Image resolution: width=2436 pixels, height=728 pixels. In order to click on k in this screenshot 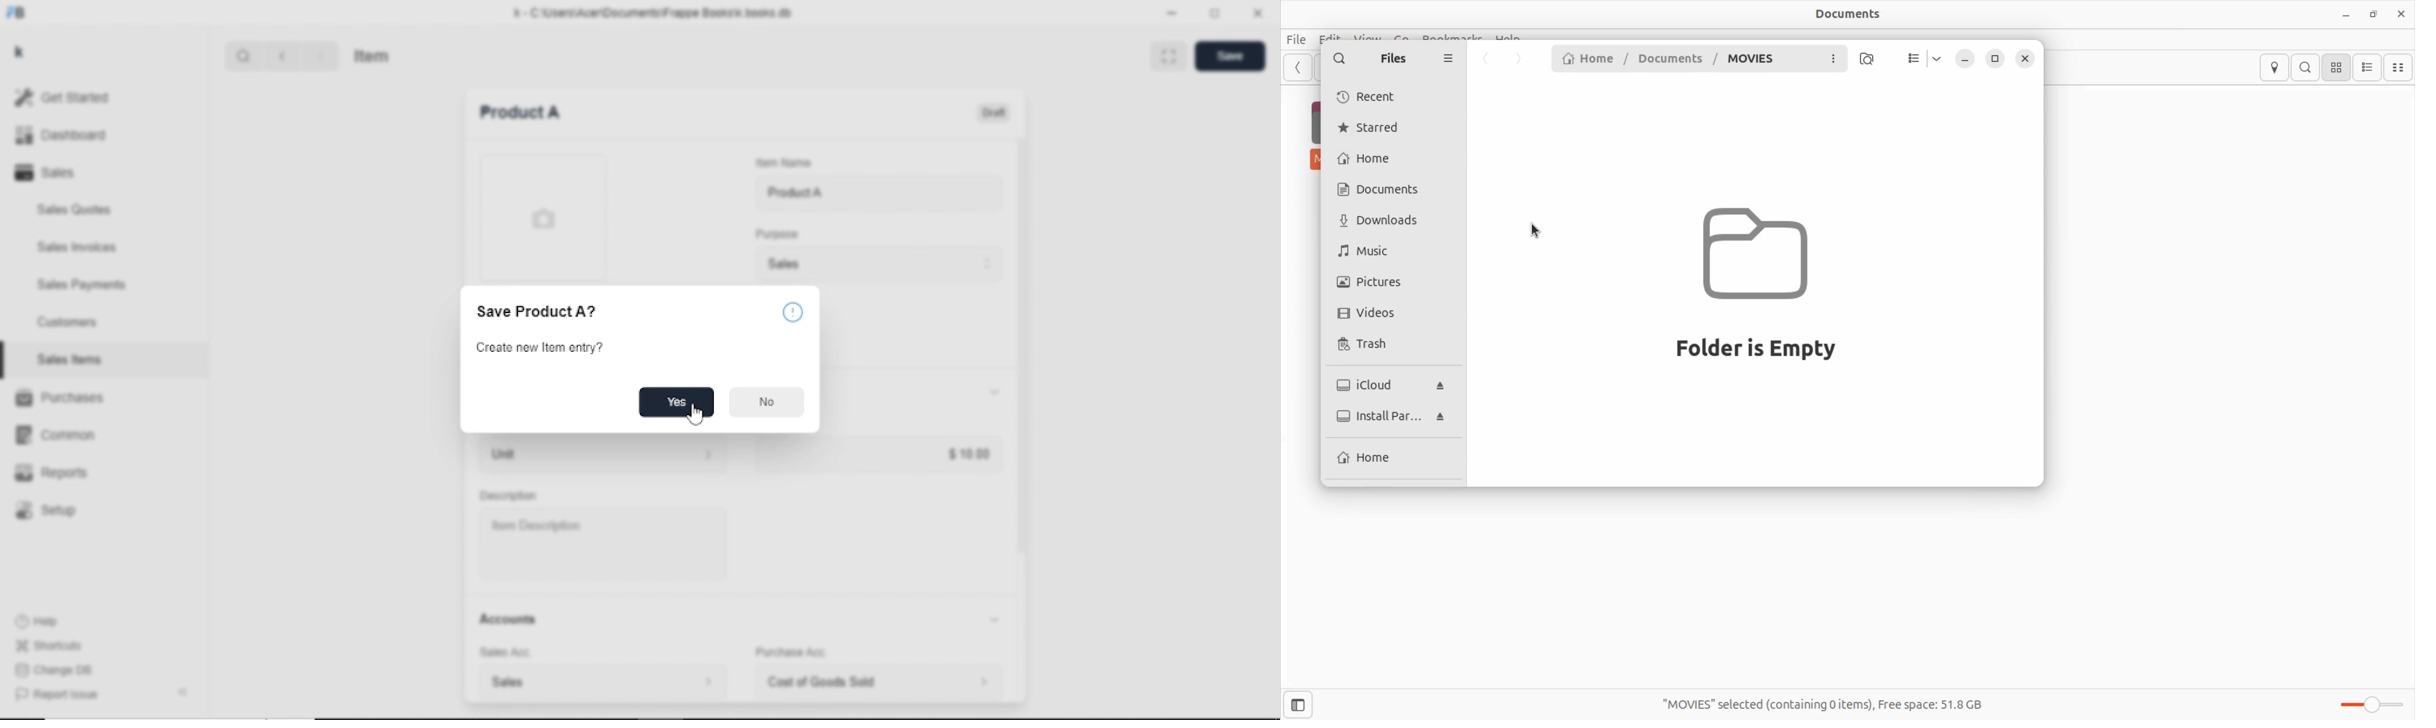, I will do `click(22, 53)`.